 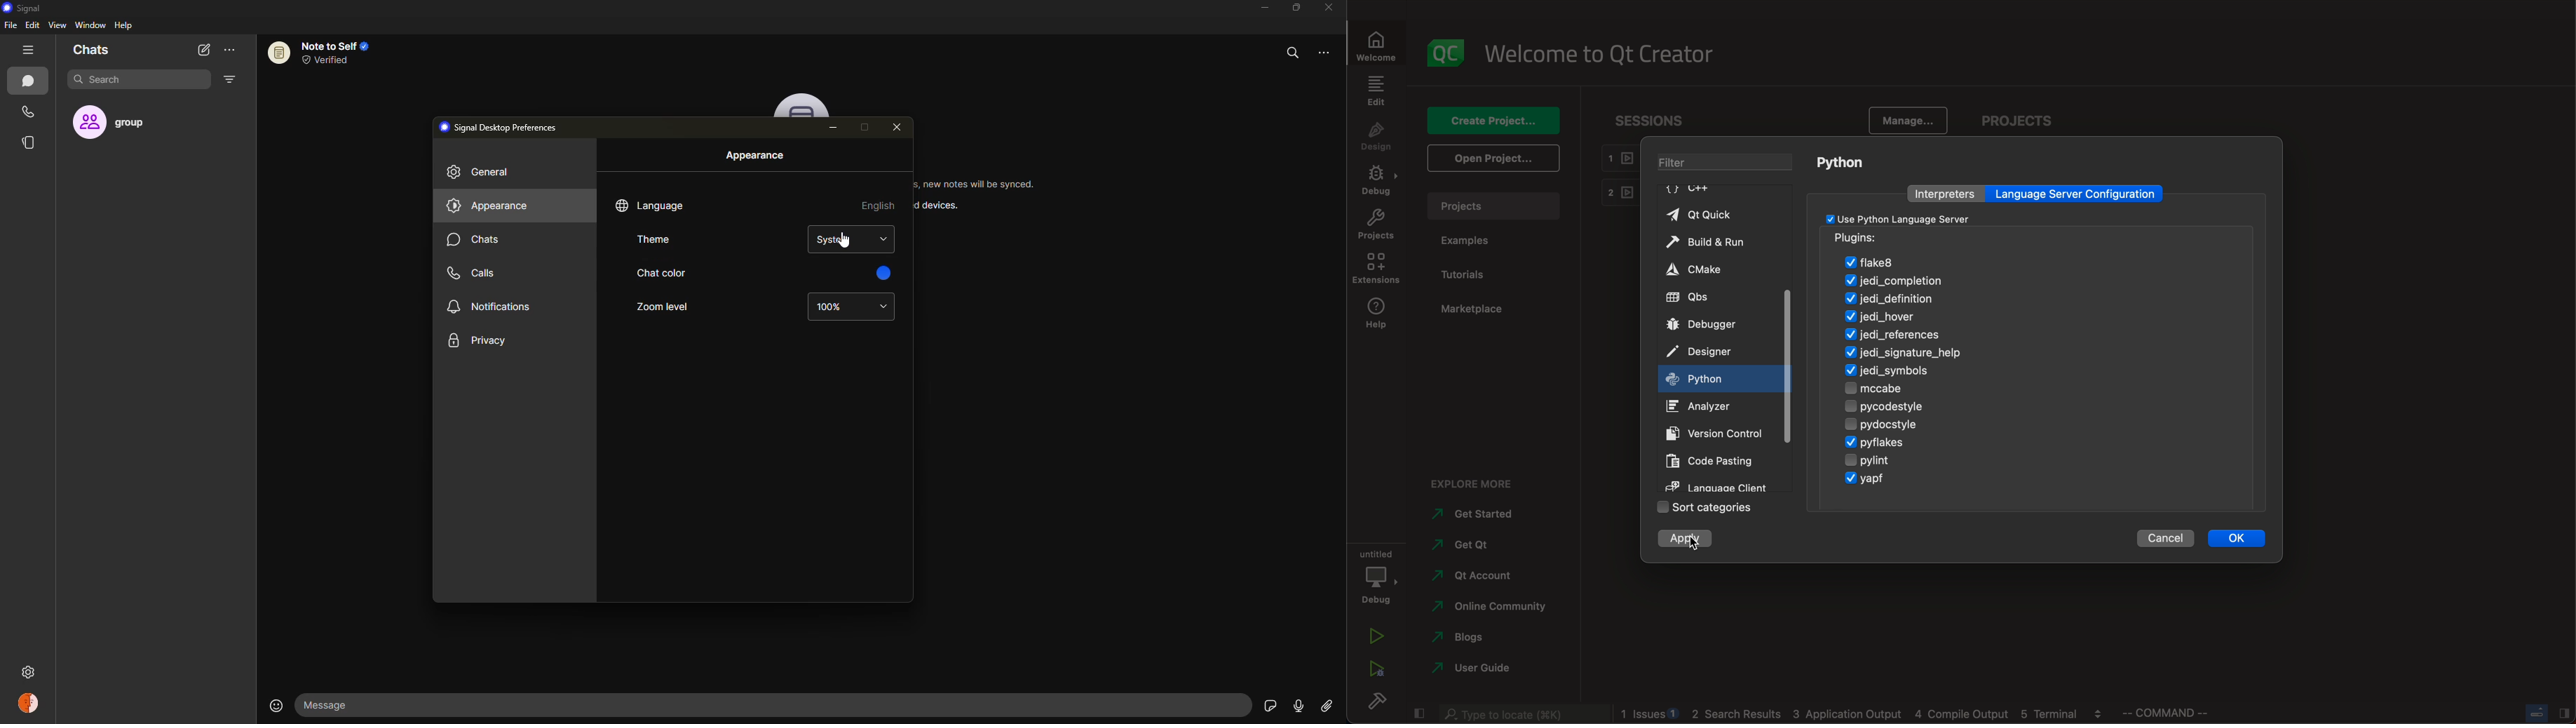 I want to click on profile pic, so click(x=804, y=105).